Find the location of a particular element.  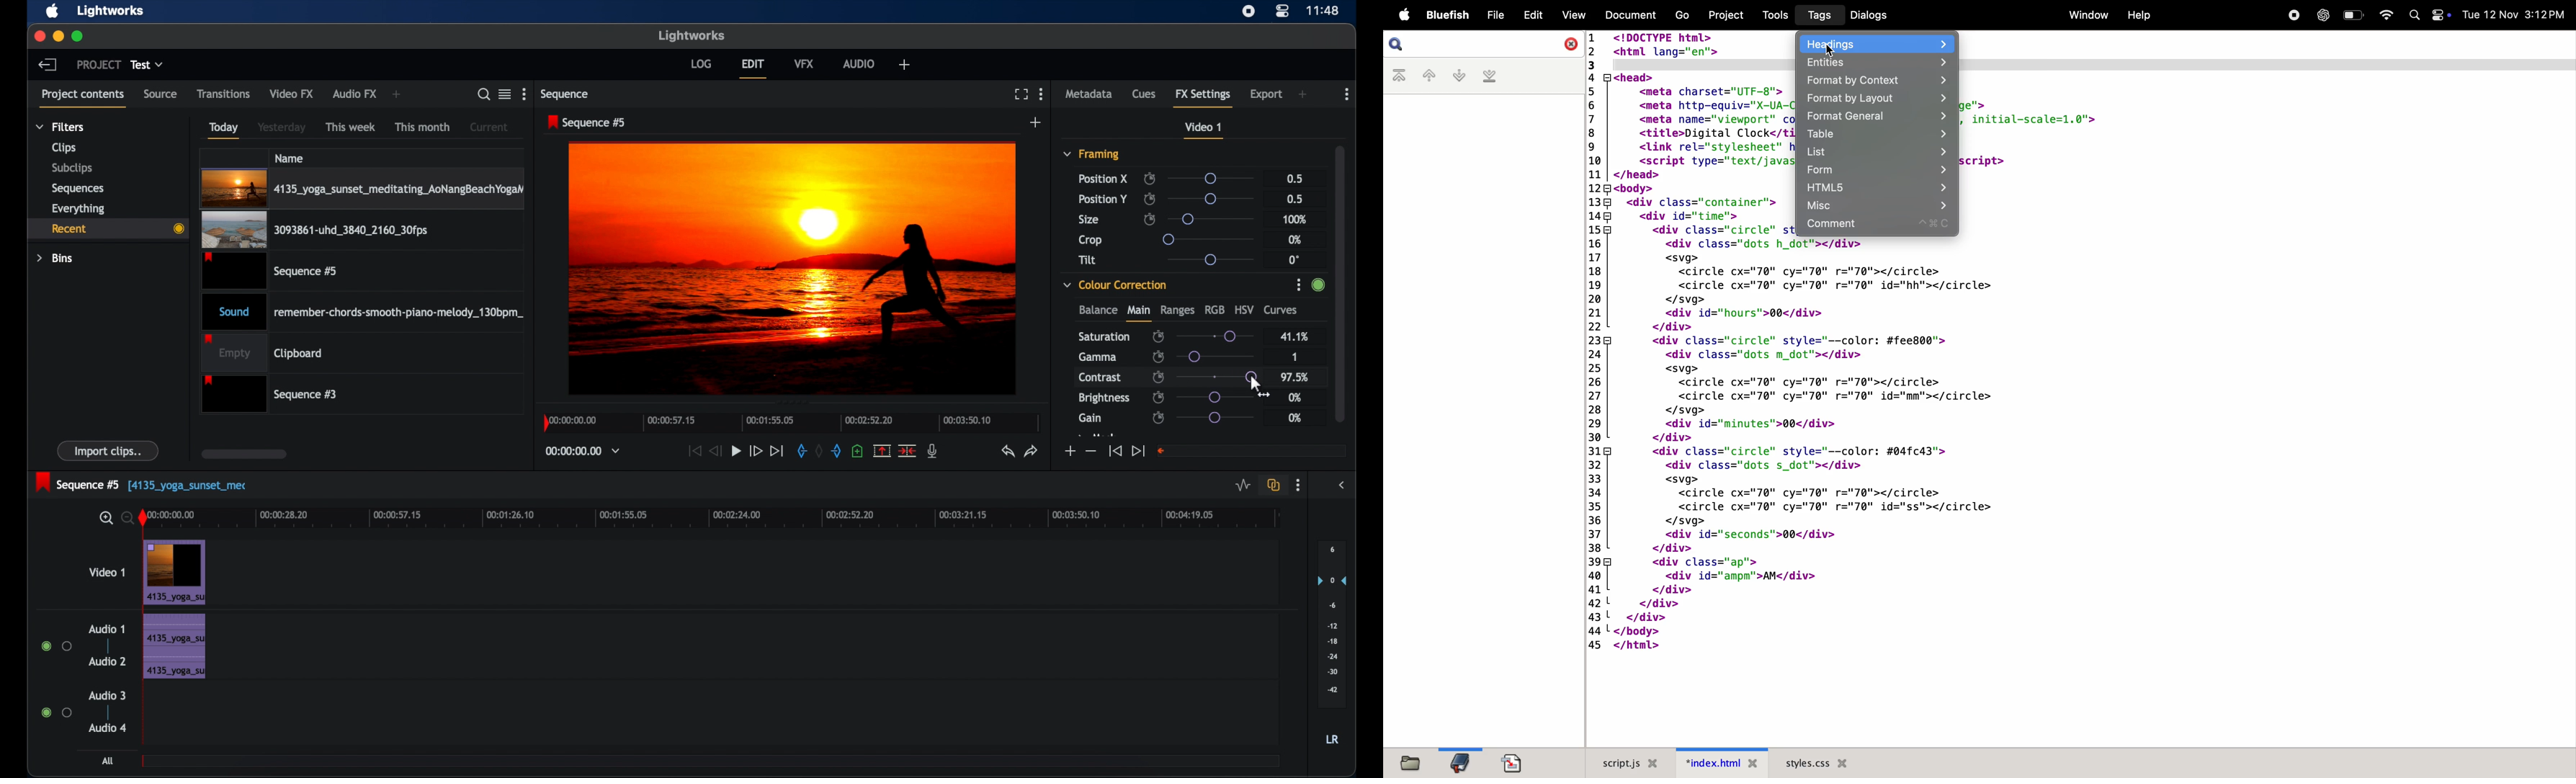

code using html, css, javascript to build a digital clock. The code contains <head> that has a <title> <link> and <script type>. <Body> contains different <id> and <class> is located at coordinates (2267, 135).